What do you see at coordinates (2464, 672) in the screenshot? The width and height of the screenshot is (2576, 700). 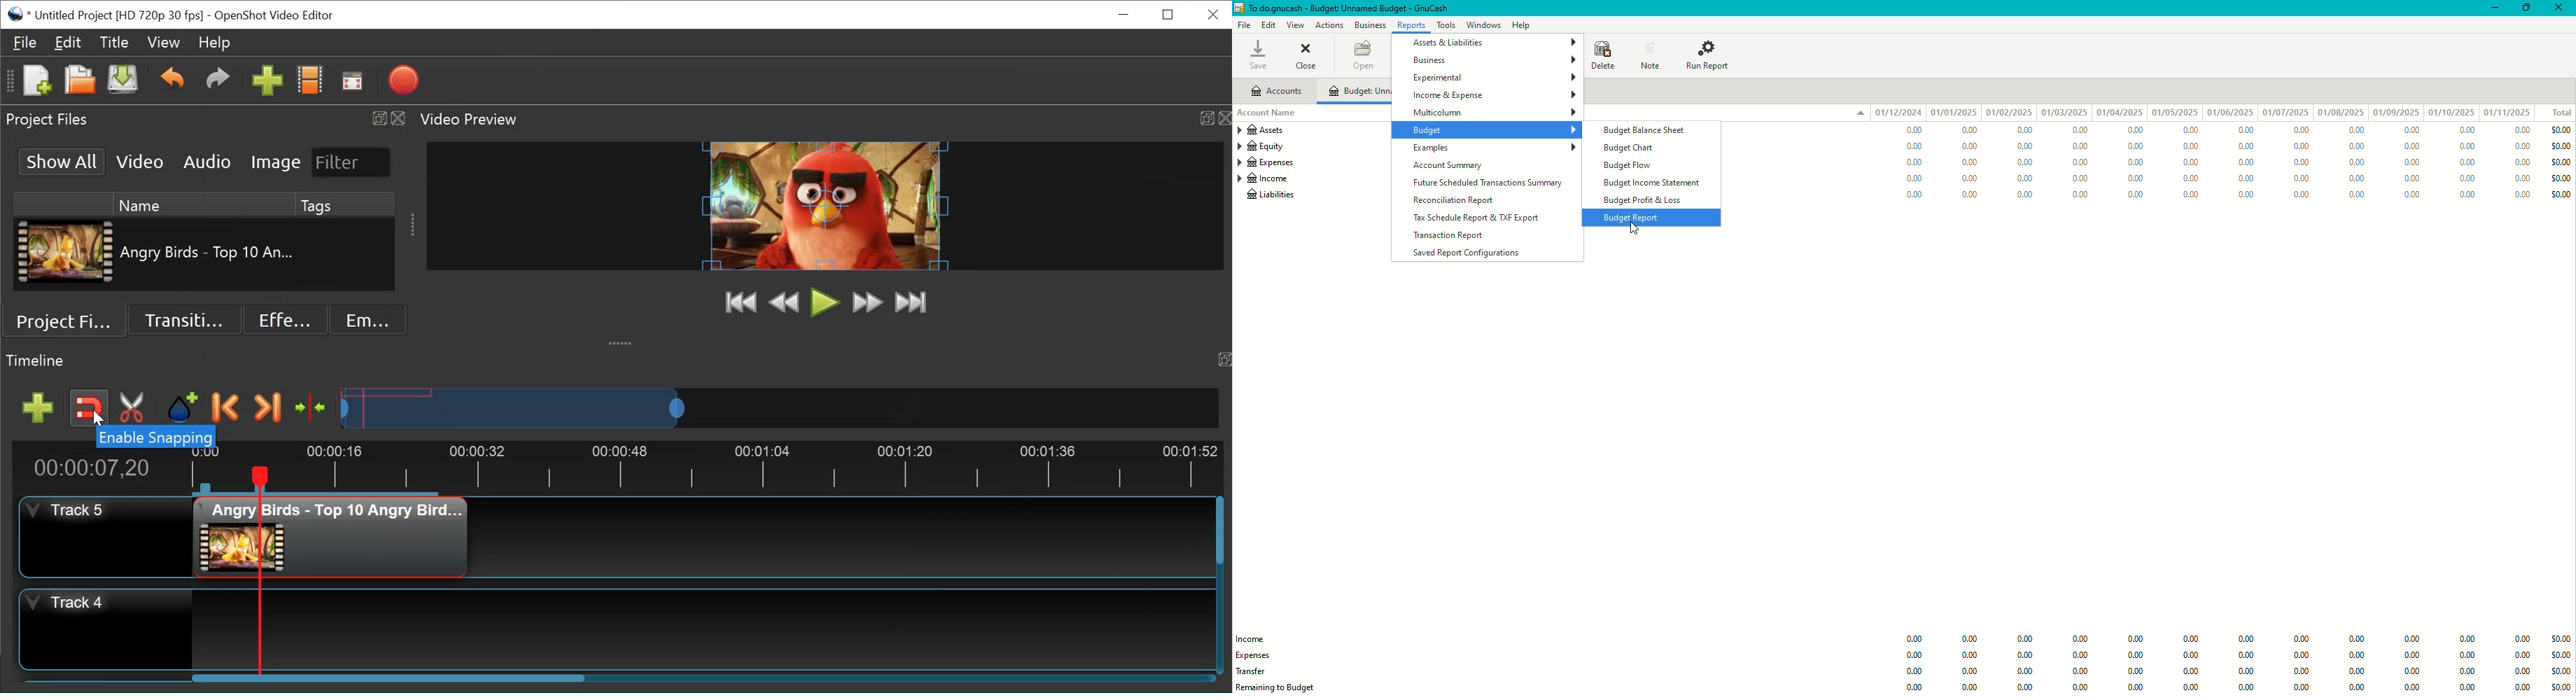 I see `0.00` at bounding box center [2464, 672].